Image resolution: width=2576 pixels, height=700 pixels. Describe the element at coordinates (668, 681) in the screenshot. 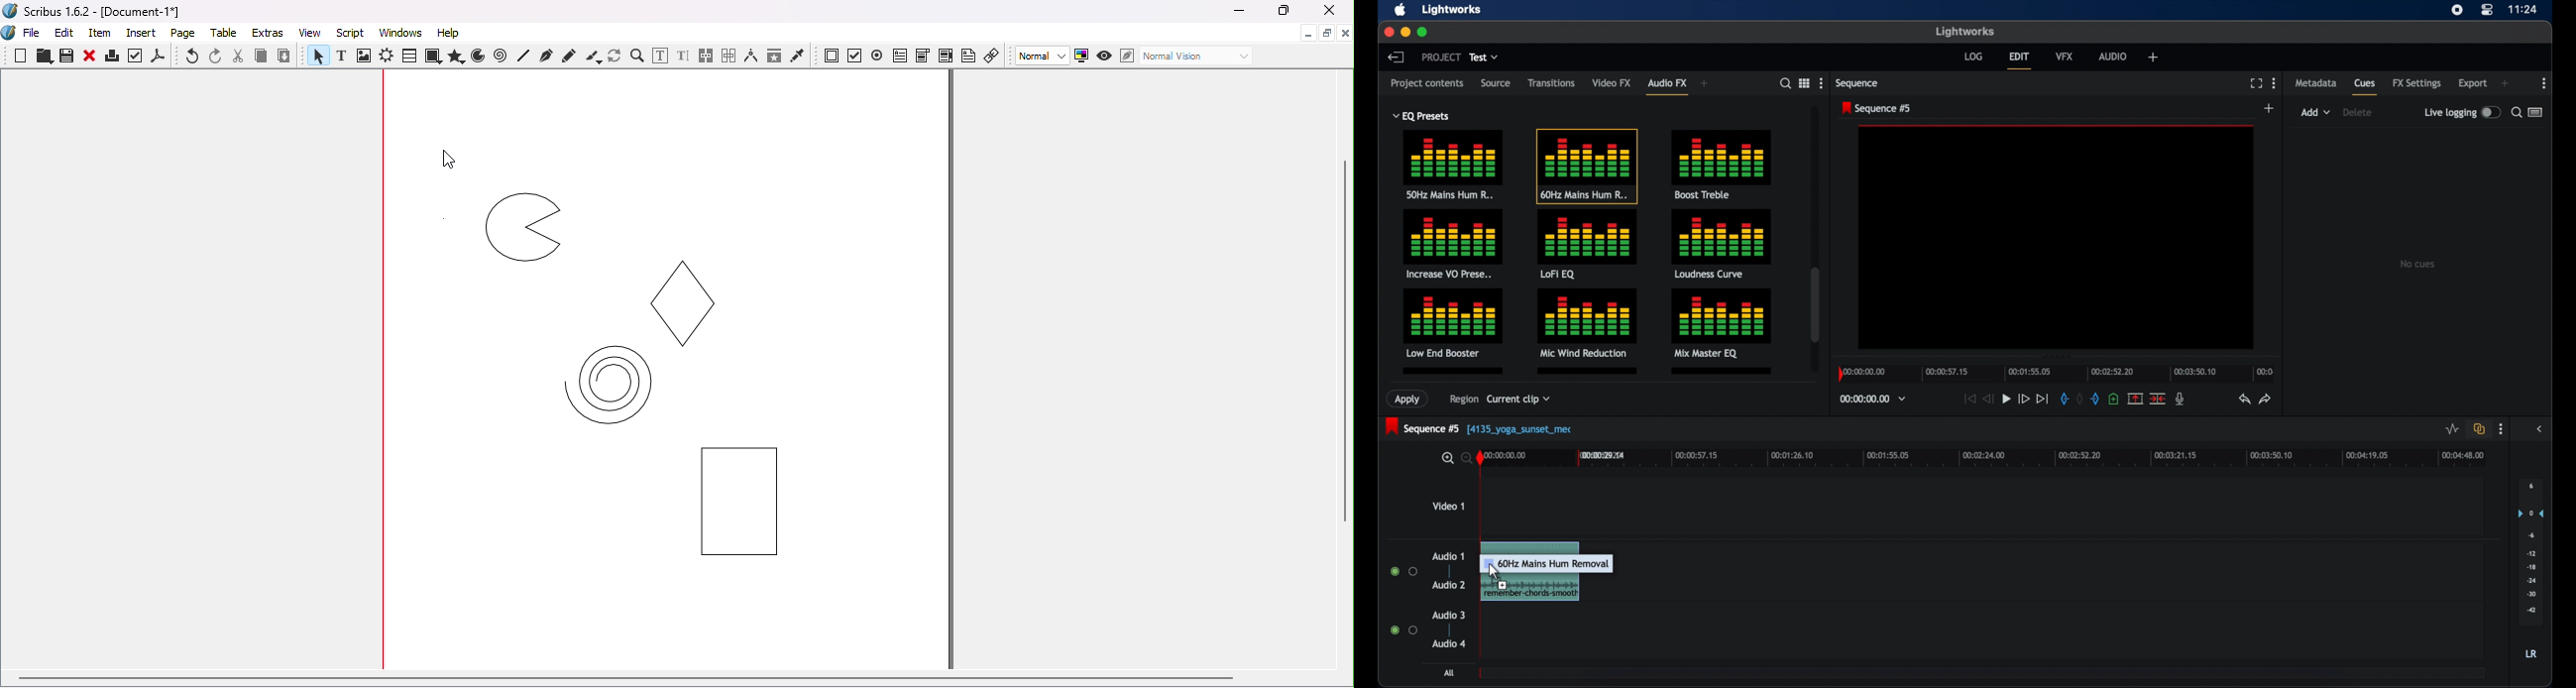

I see `Horizontal scroll bar` at that location.